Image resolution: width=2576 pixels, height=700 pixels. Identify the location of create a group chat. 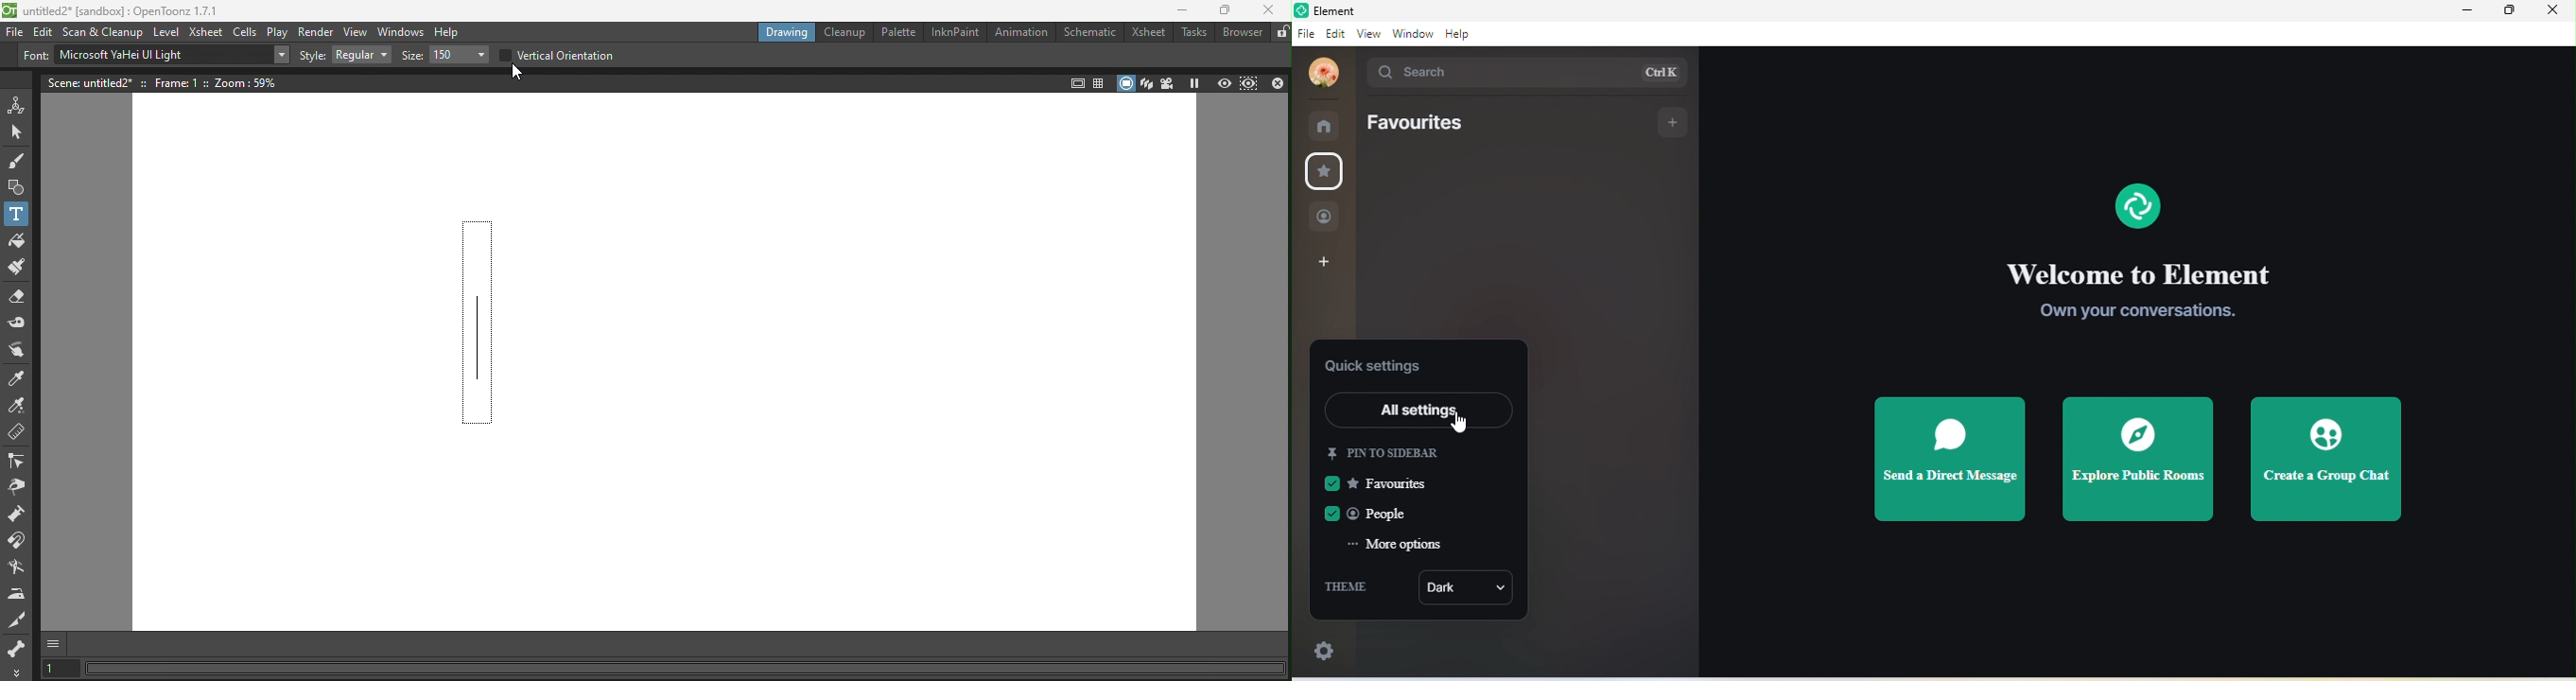
(2328, 458).